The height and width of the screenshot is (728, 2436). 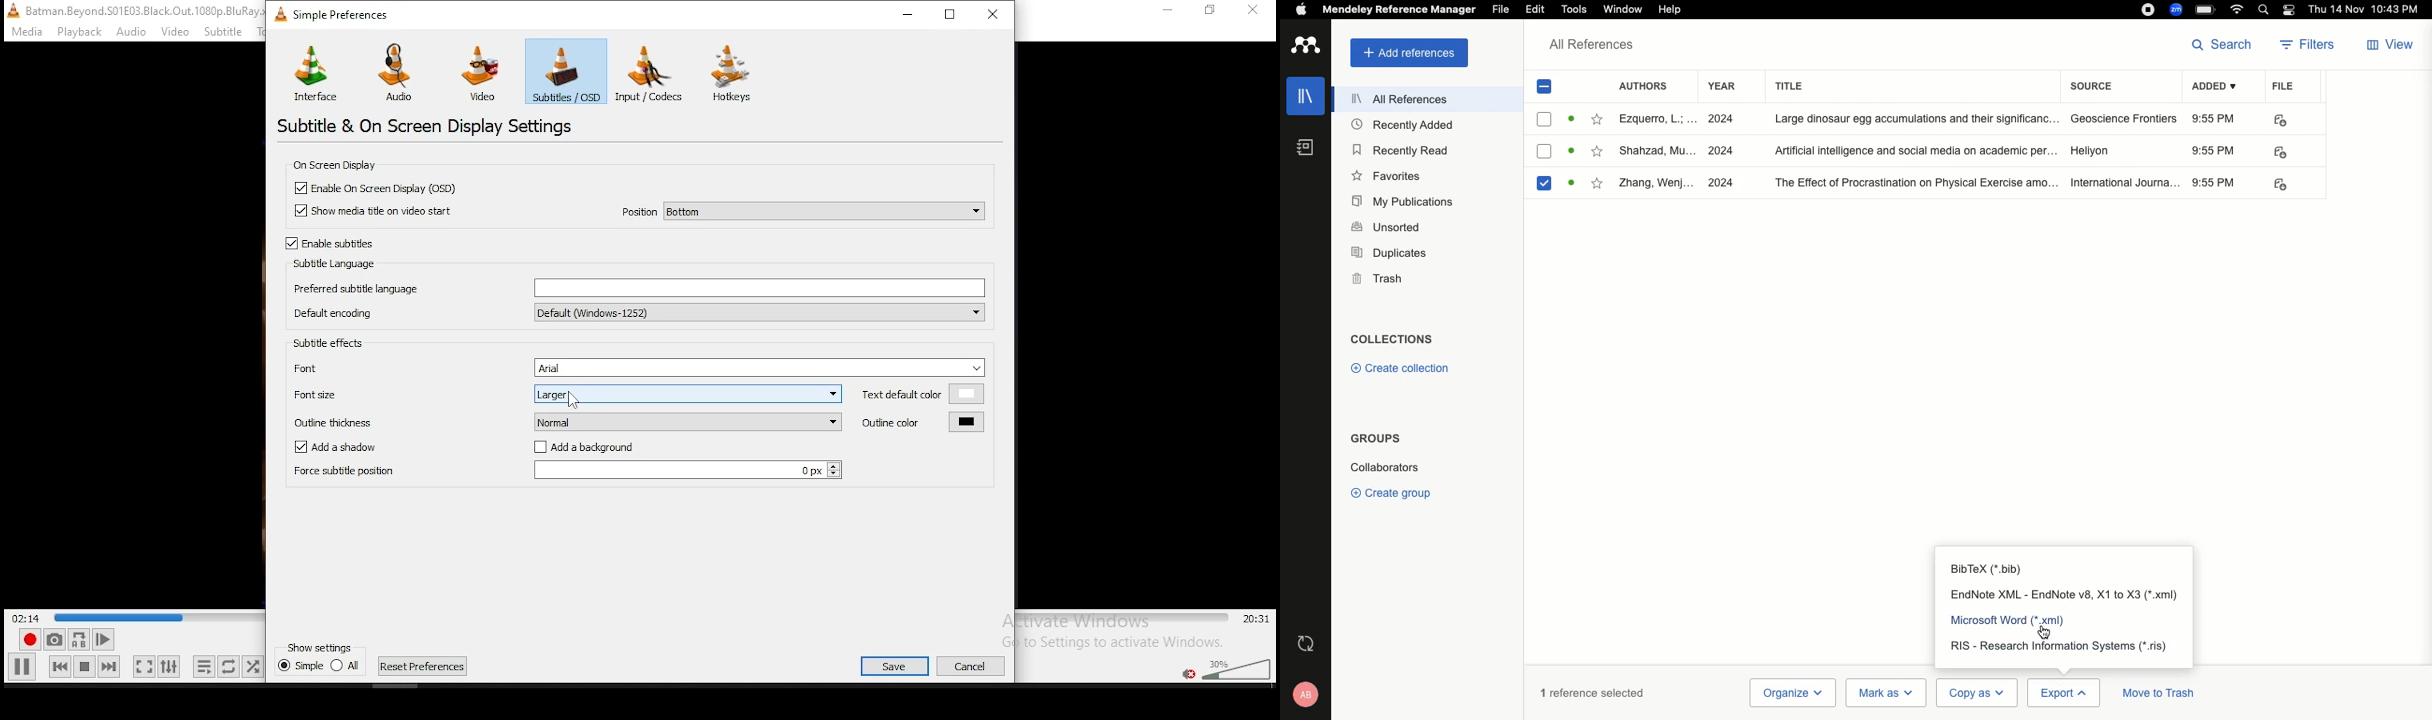 I want to click on minimize, so click(x=912, y=14).